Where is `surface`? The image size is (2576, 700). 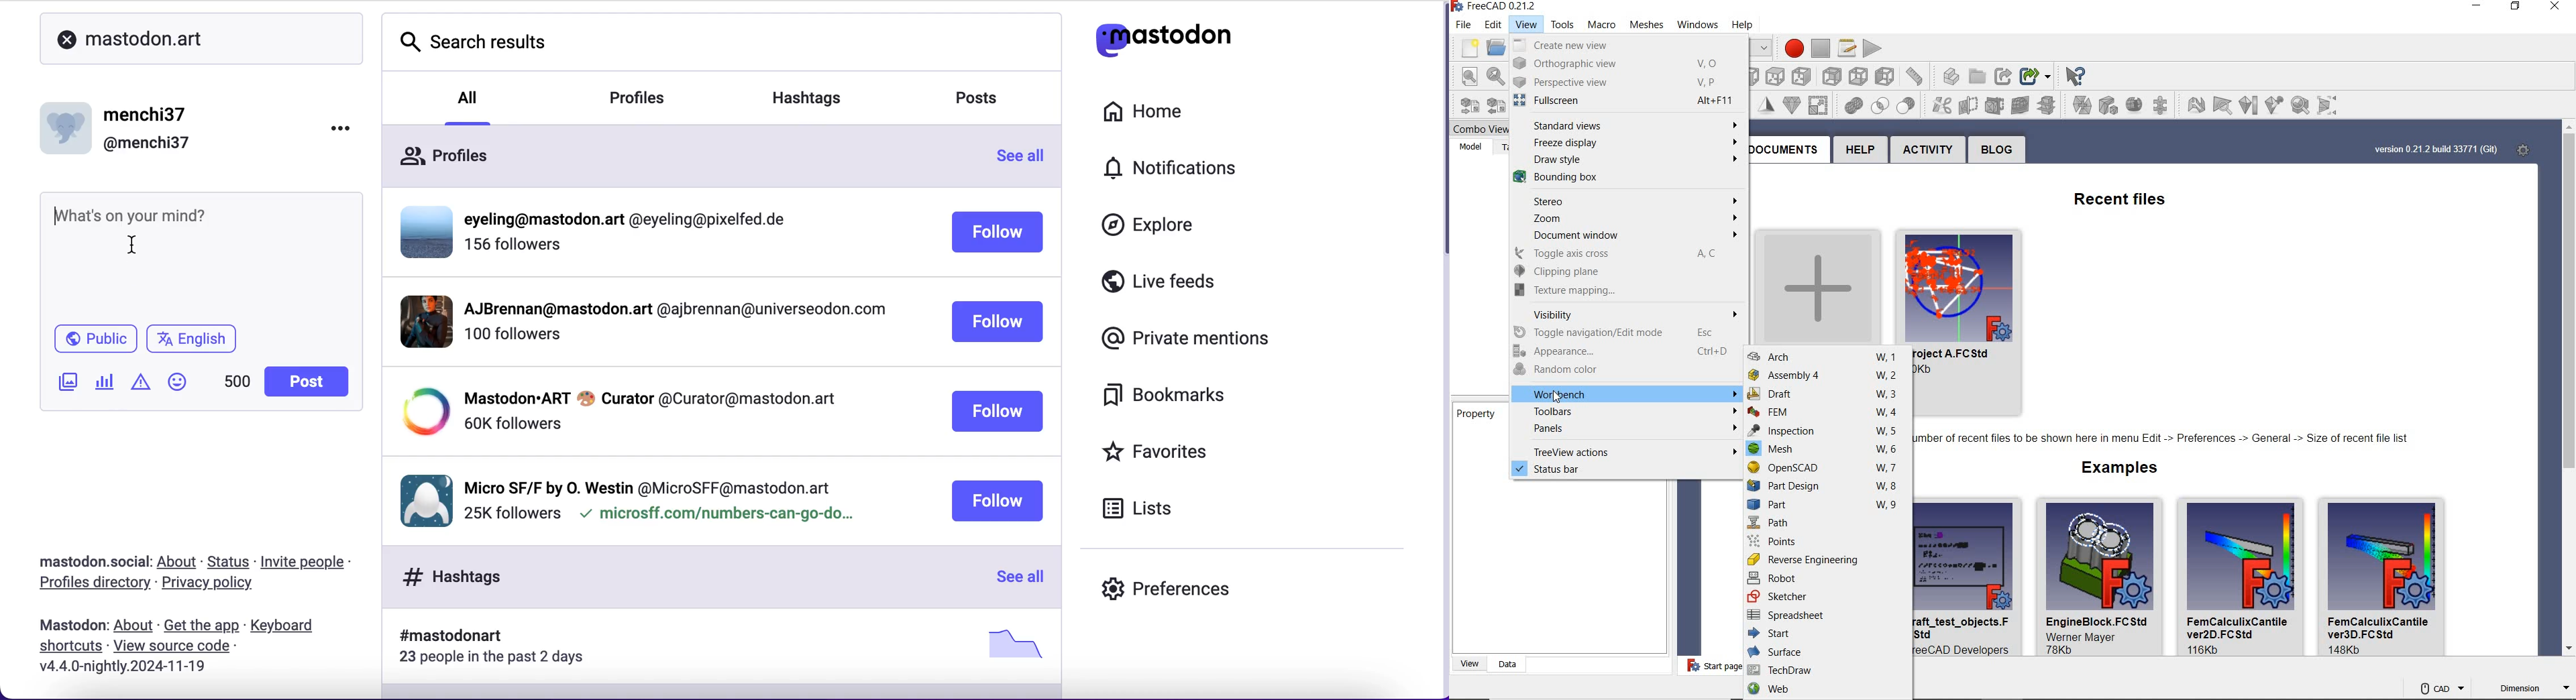
surface is located at coordinates (1825, 652).